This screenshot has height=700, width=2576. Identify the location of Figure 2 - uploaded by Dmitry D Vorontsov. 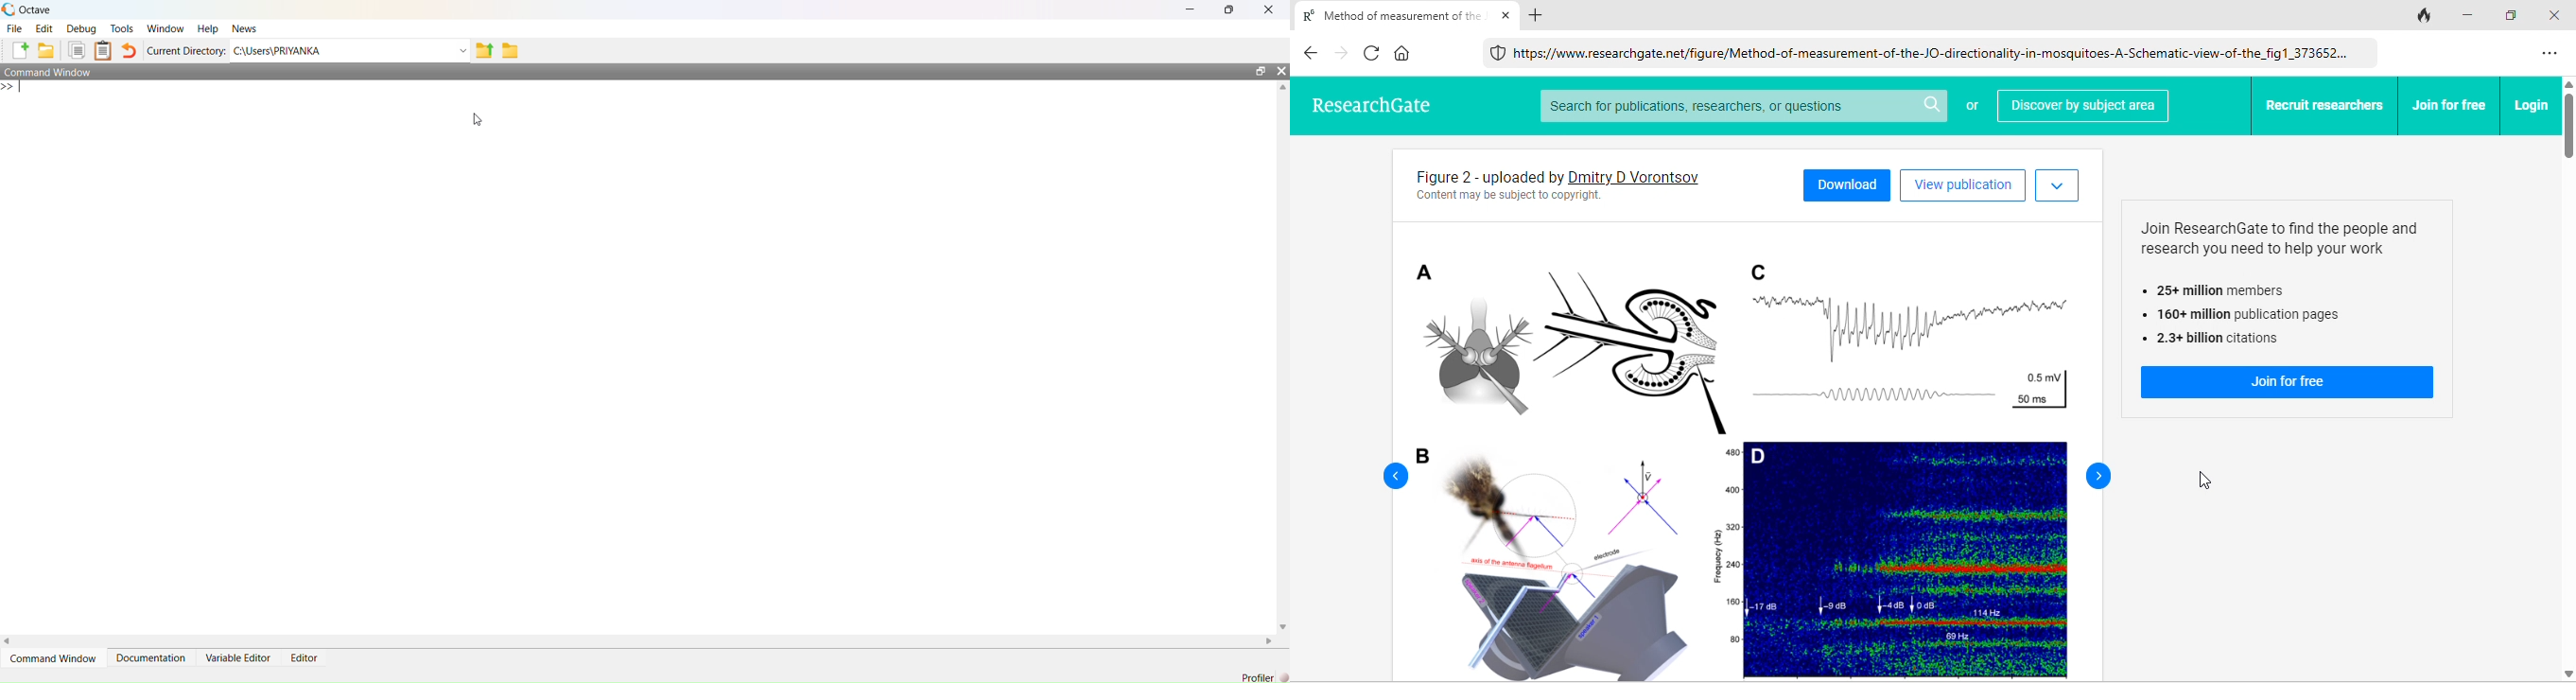
(1482, 177).